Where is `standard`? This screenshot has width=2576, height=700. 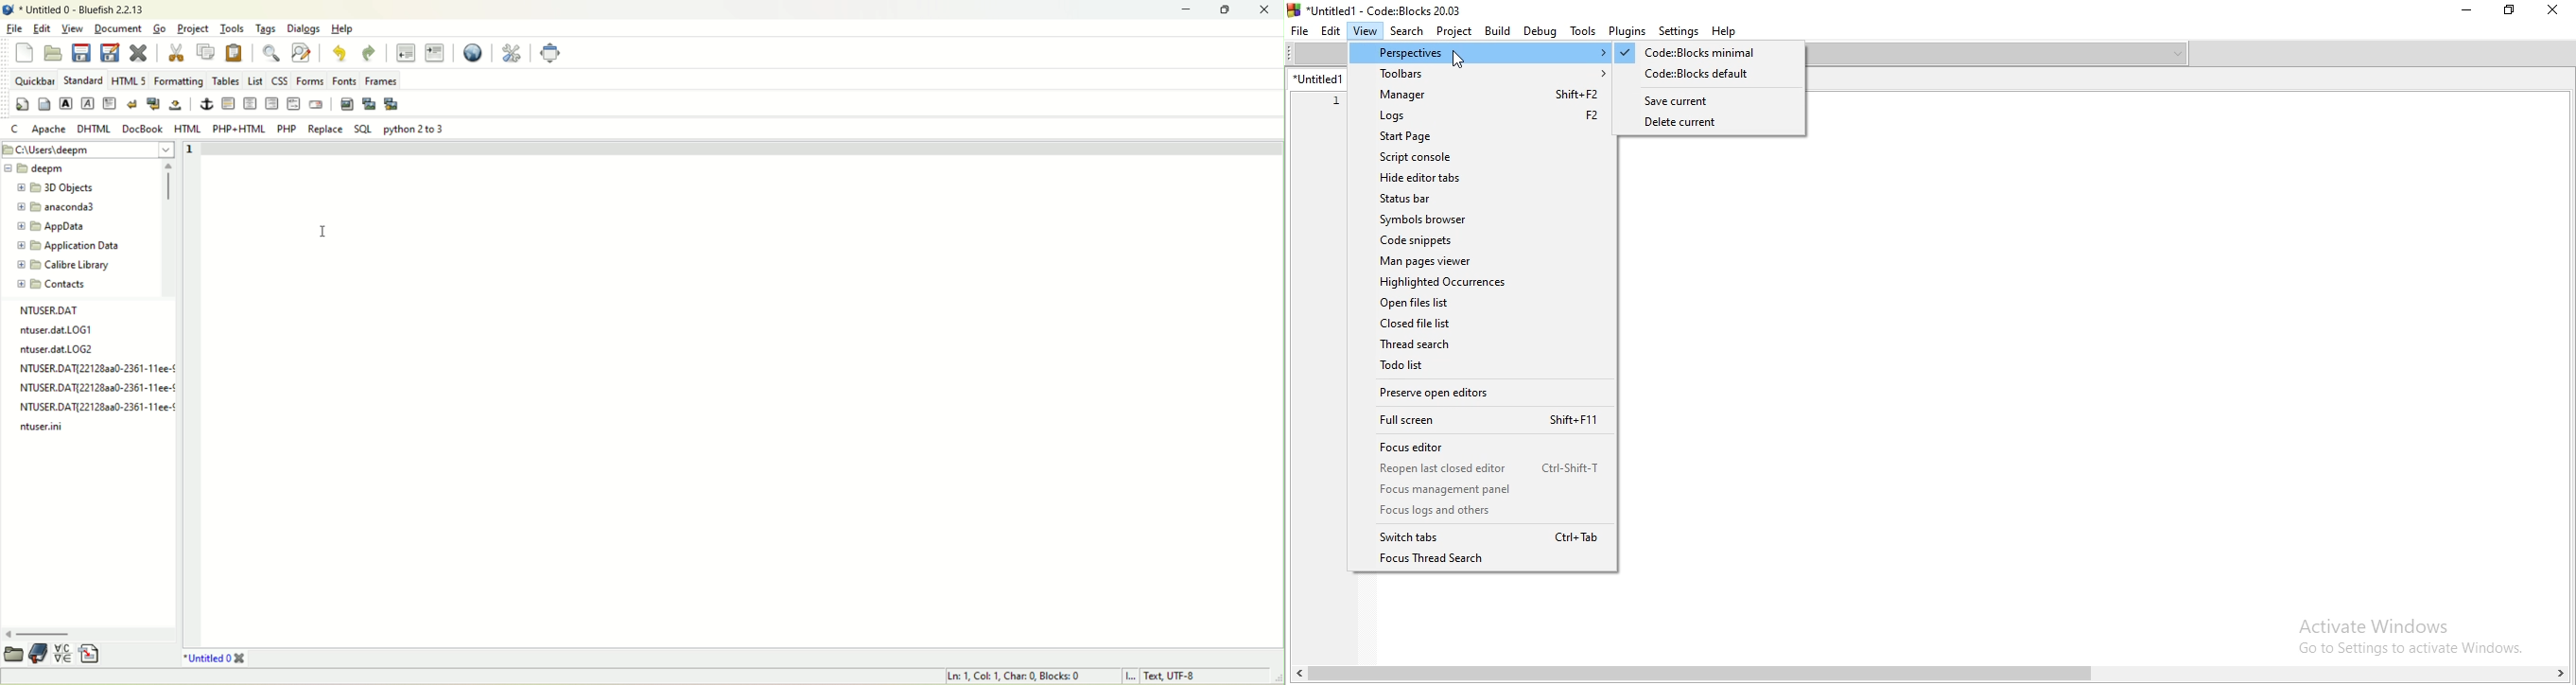
standard is located at coordinates (83, 80).